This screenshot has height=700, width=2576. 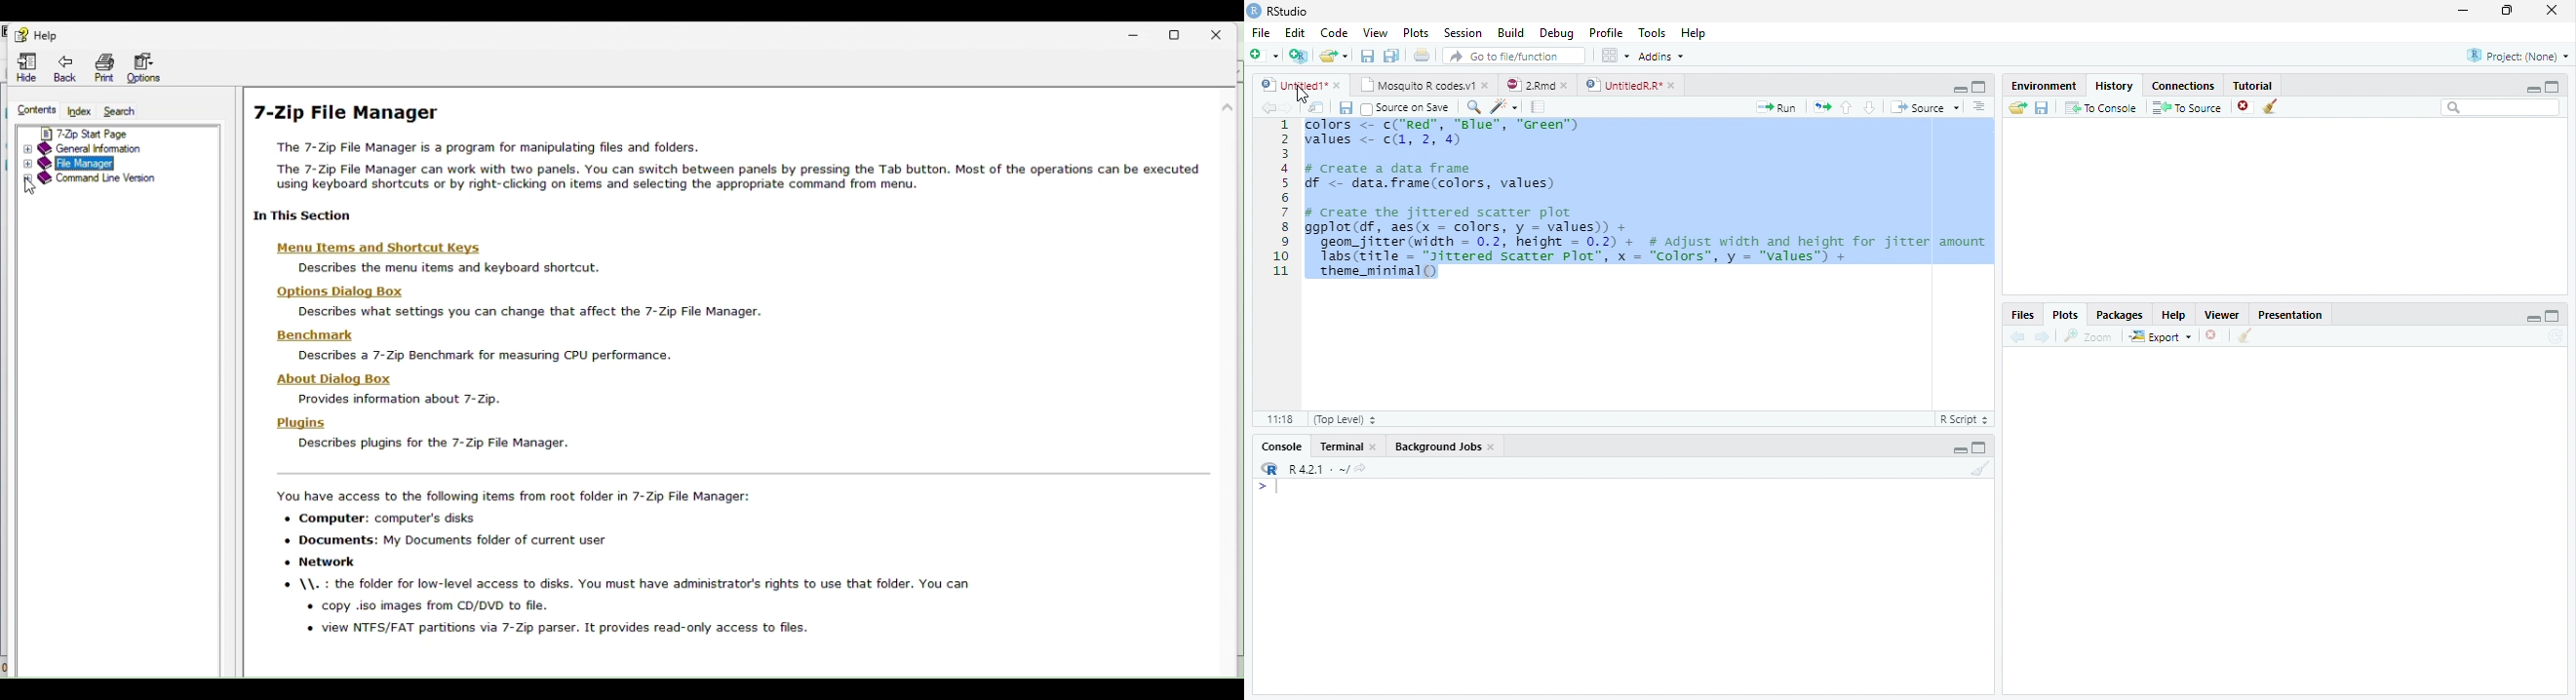 I want to click on Clear all plots, so click(x=2244, y=335).